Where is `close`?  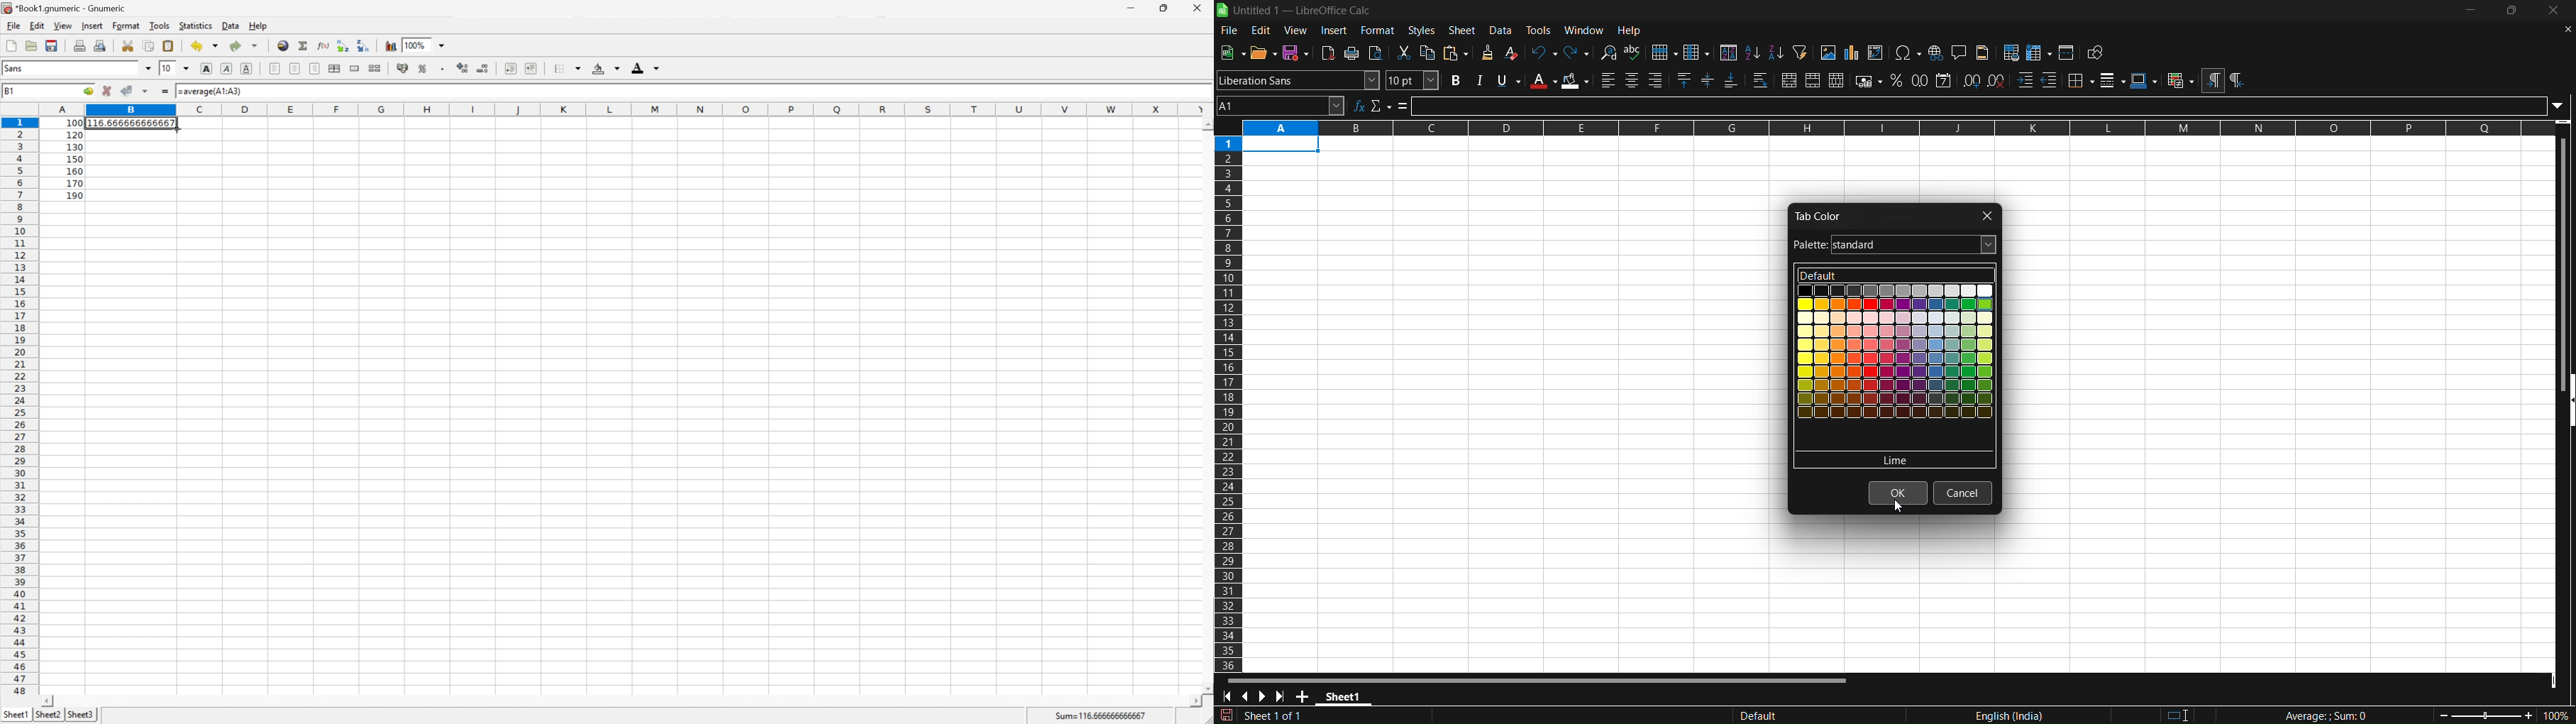
close is located at coordinates (1985, 215).